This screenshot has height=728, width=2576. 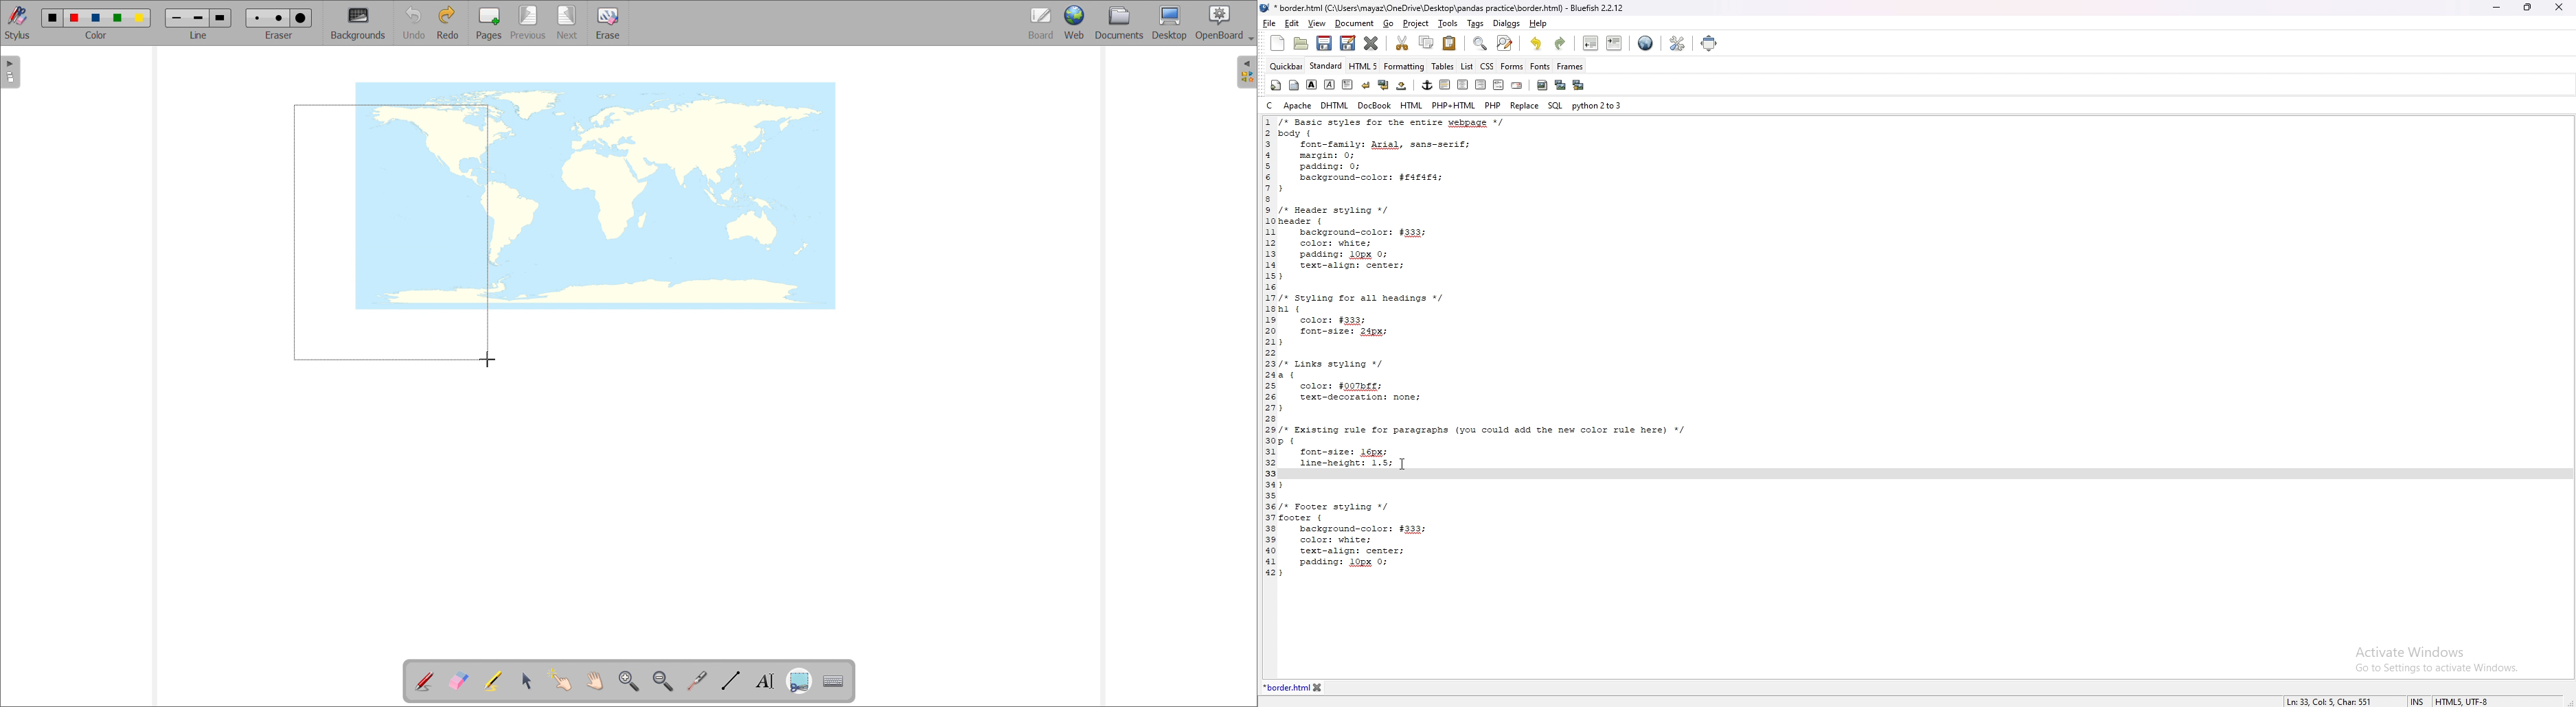 What do you see at coordinates (1270, 106) in the screenshot?
I see `c` at bounding box center [1270, 106].